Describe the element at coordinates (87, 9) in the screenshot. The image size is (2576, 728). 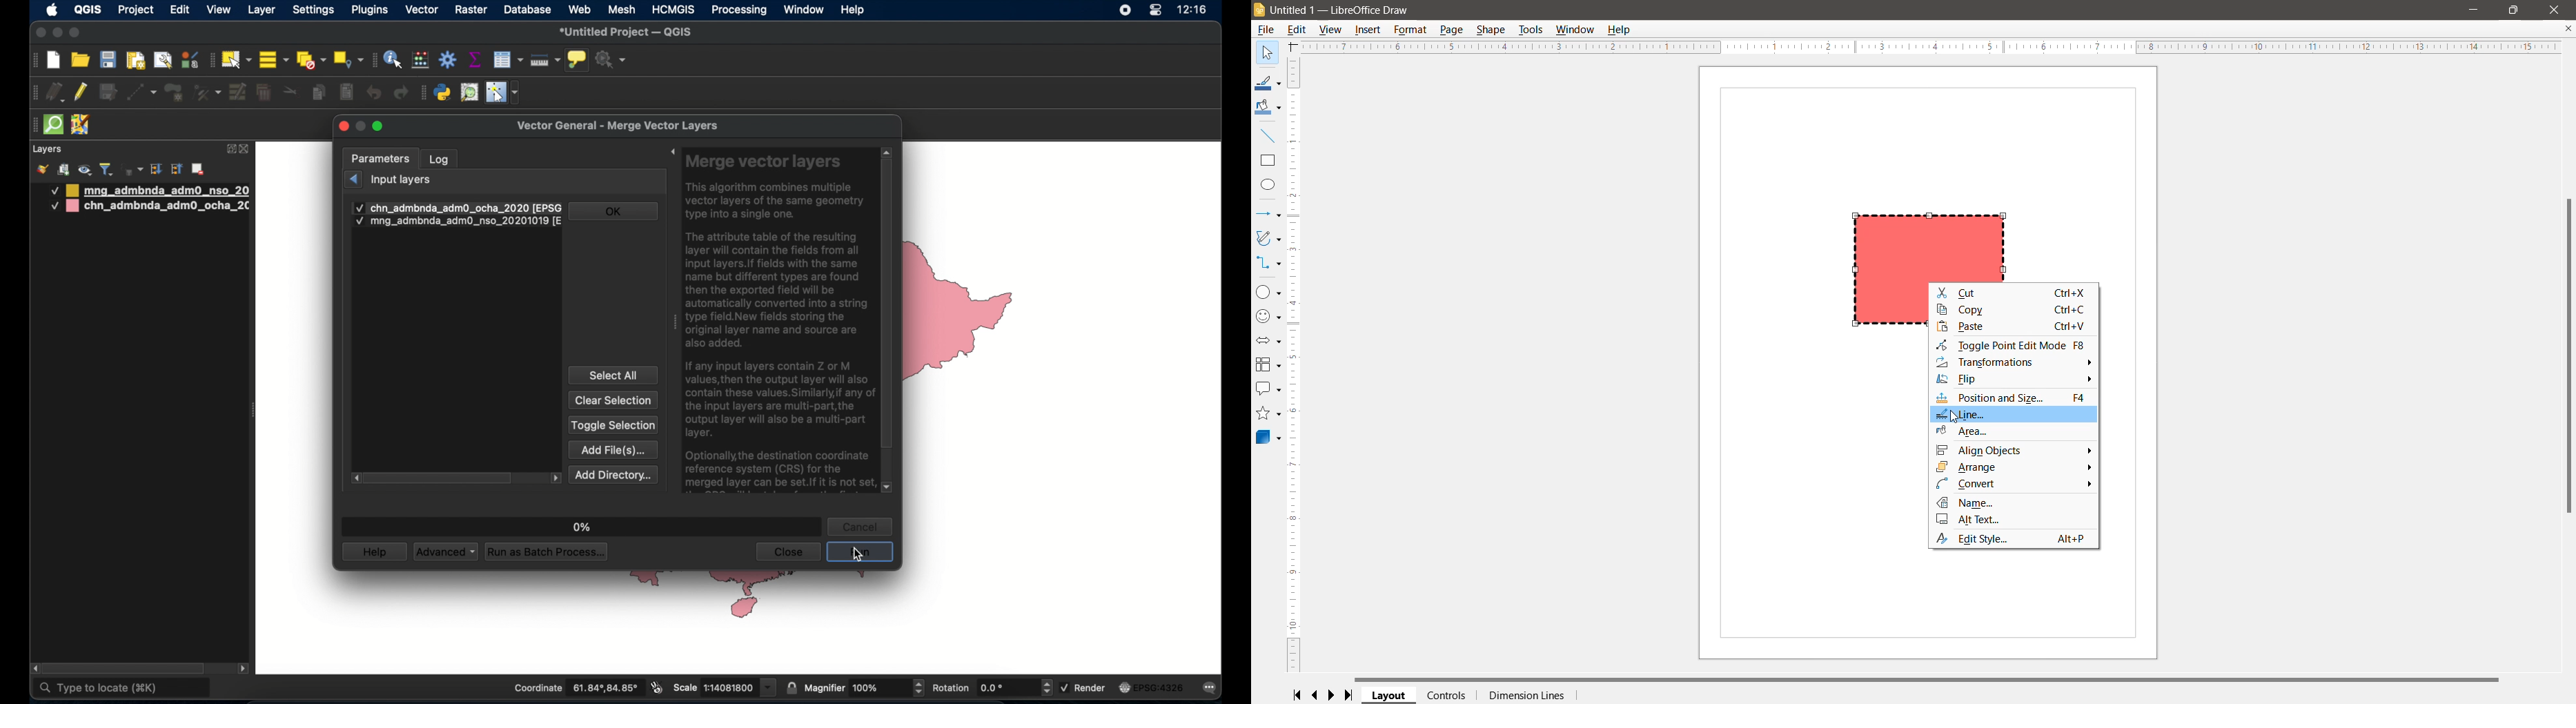
I see `QGIS` at that location.